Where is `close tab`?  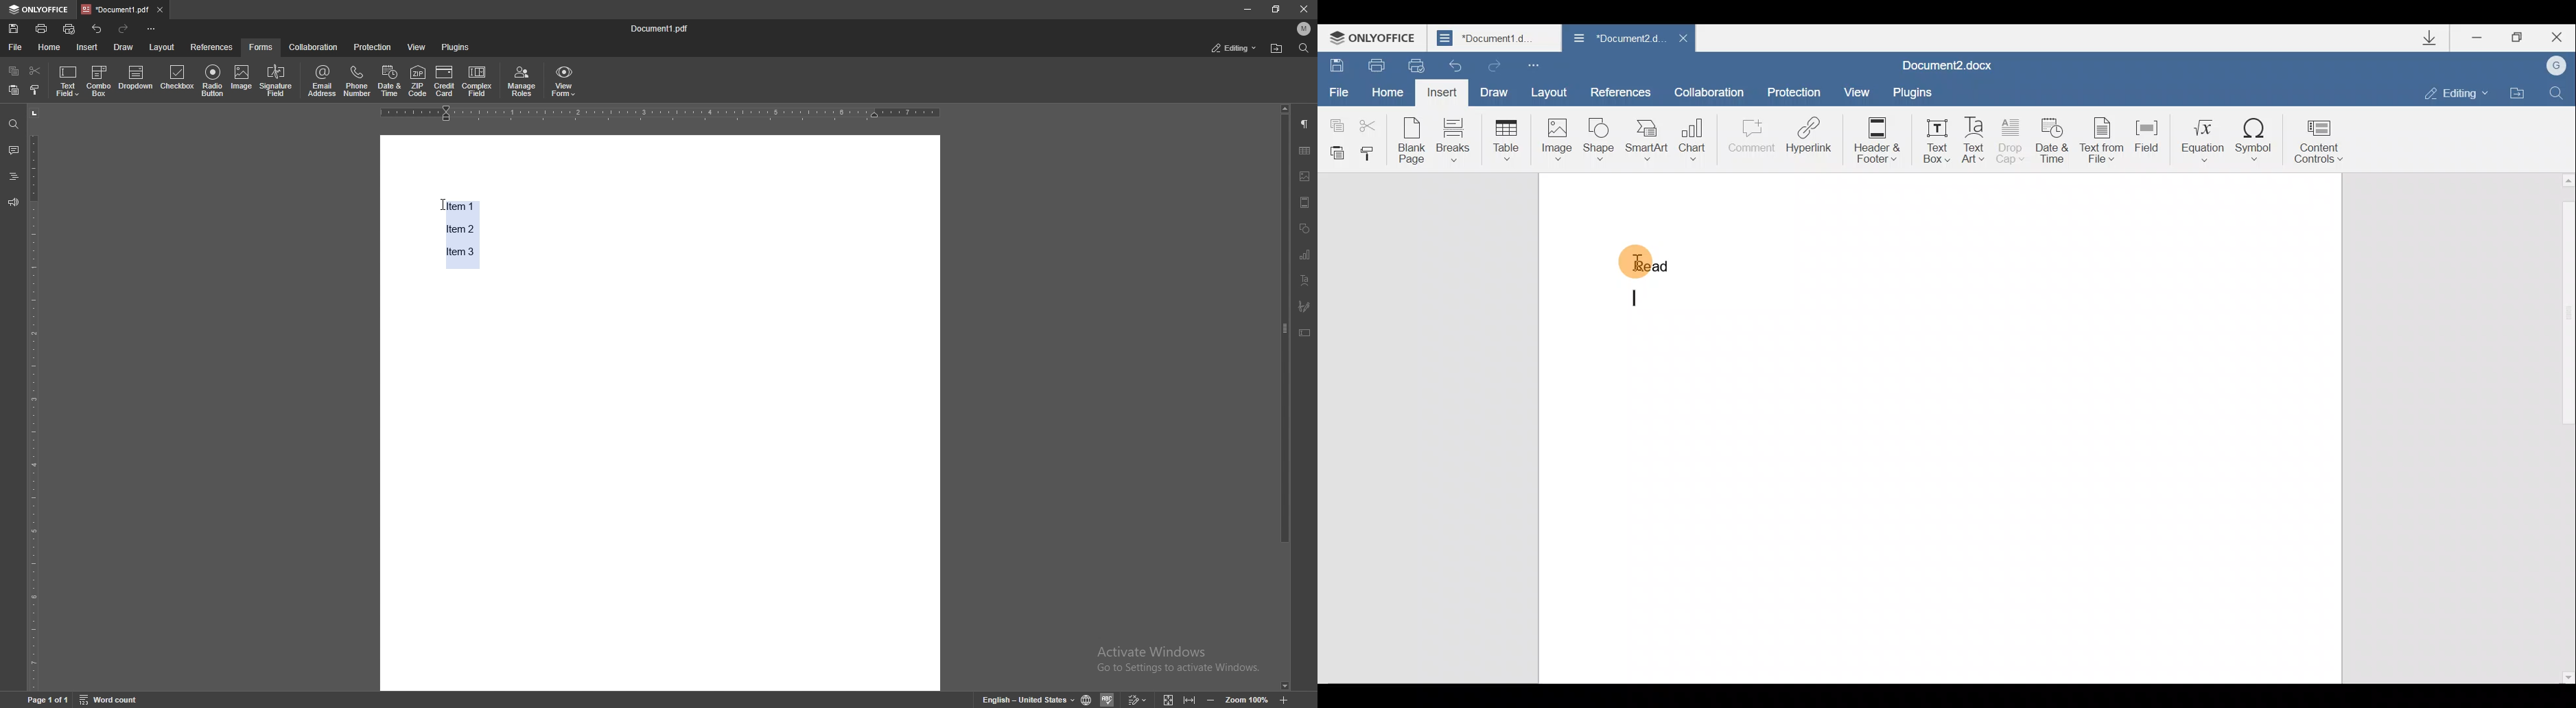
close tab is located at coordinates (160, 10).